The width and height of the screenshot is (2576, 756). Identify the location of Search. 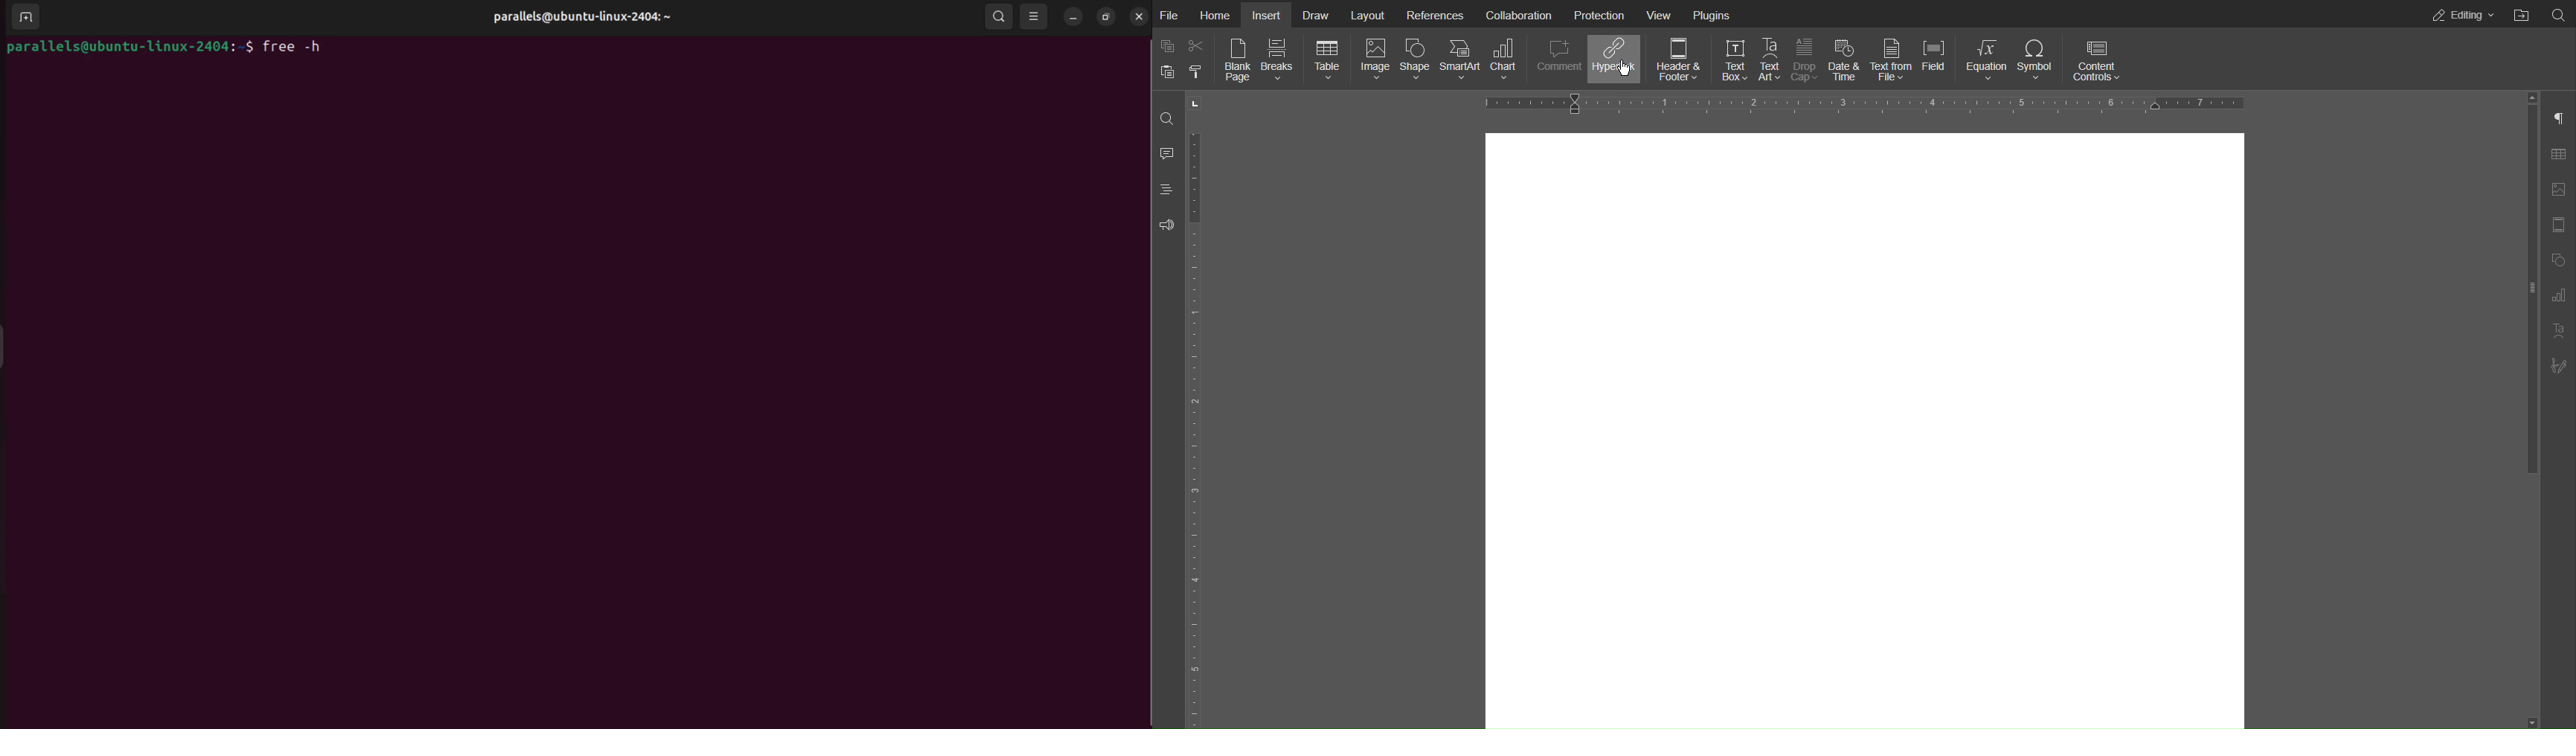
(1167, 118).